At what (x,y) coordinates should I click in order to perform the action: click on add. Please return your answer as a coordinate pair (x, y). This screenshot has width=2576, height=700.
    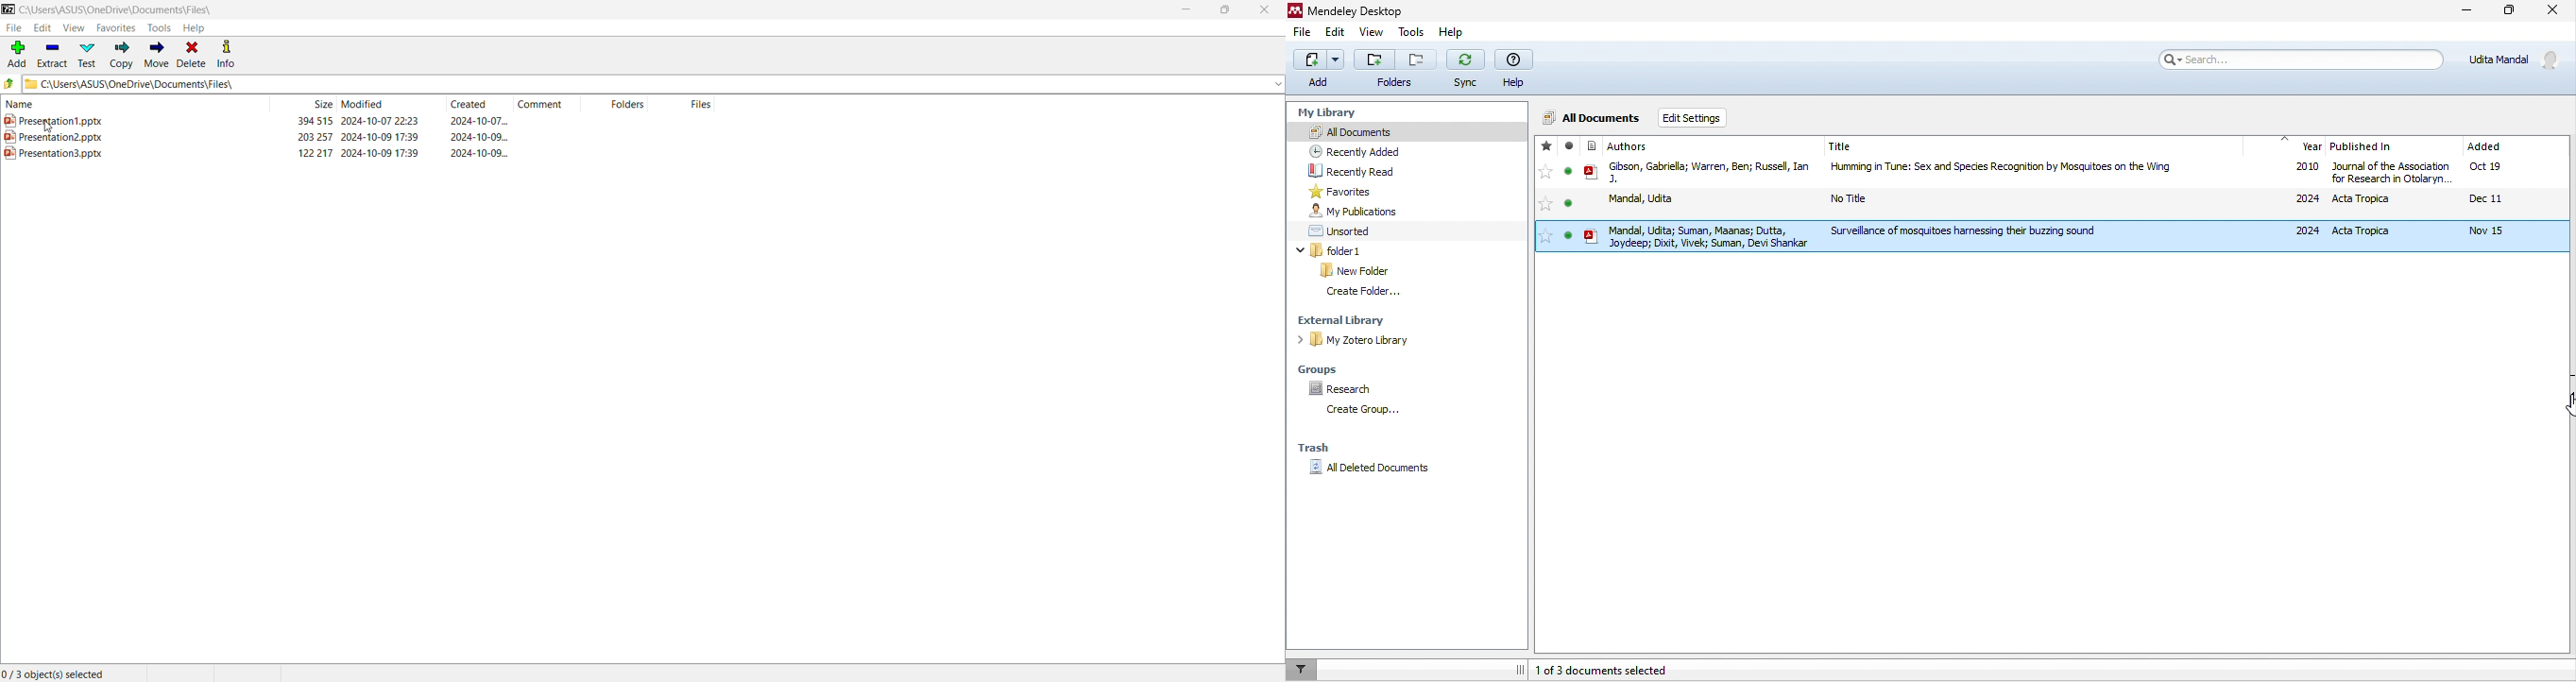
    Looking at the image, I should click on (1320, 71).